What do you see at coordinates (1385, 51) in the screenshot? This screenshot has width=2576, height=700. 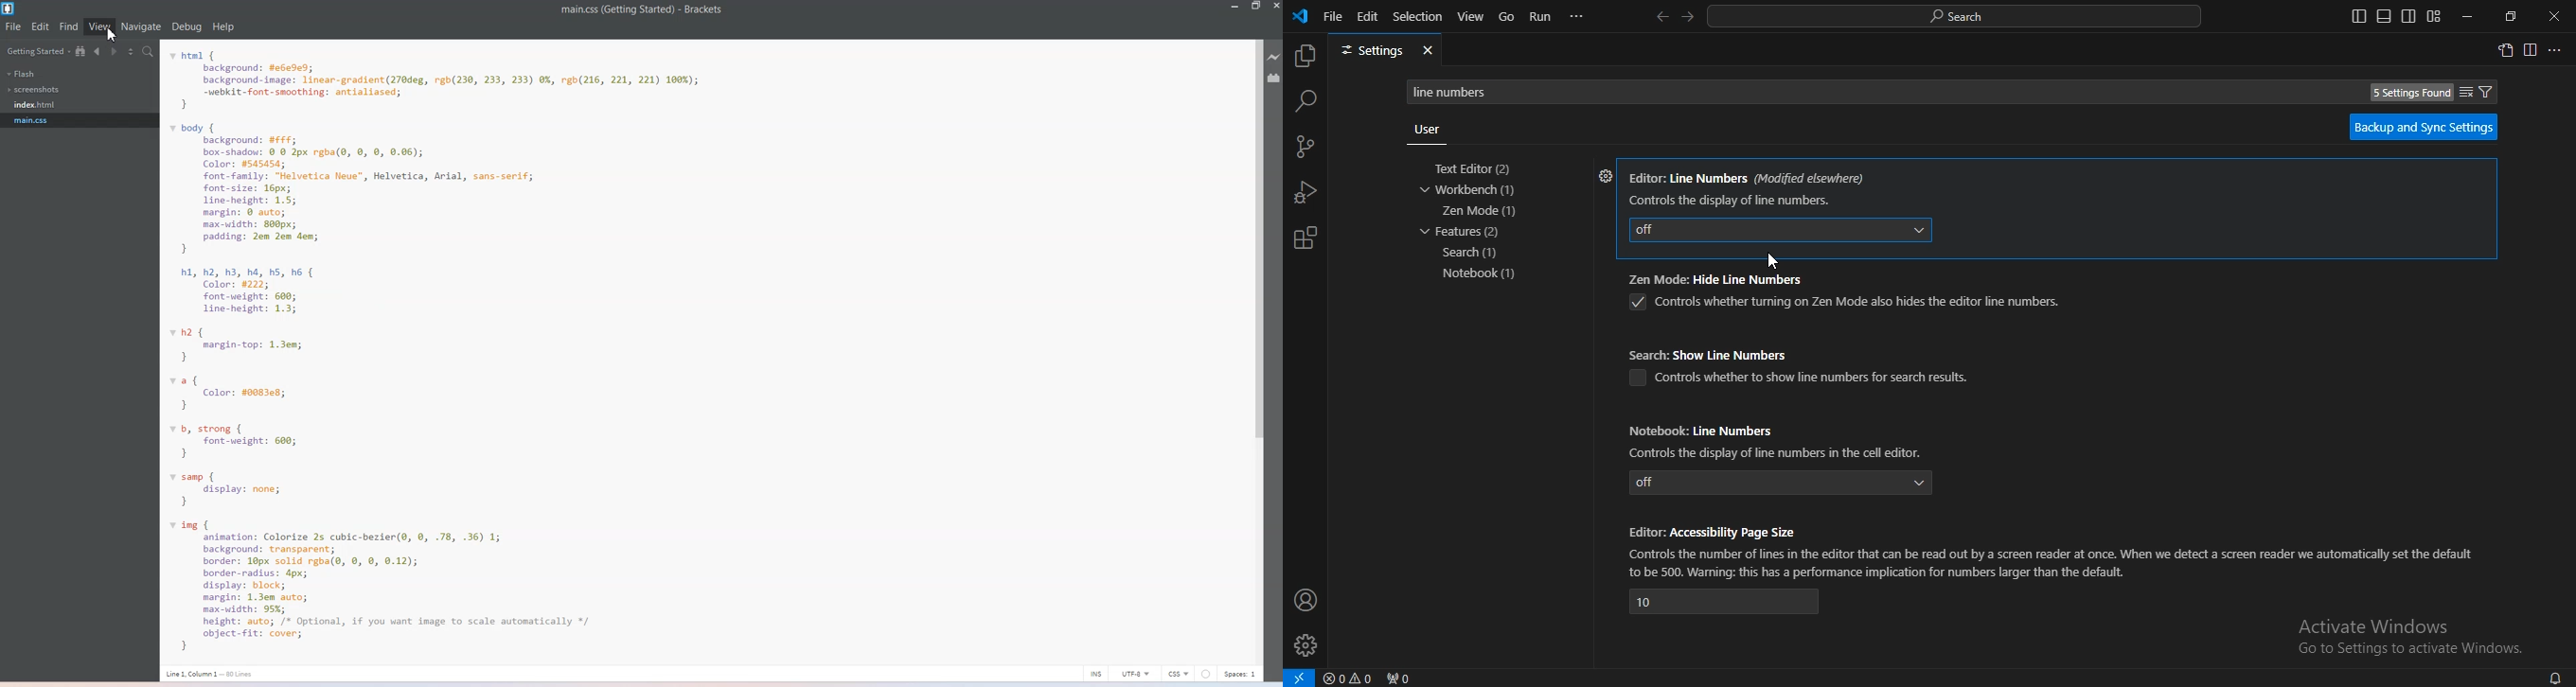 I see `settings` at bounding box center [1385, 51].